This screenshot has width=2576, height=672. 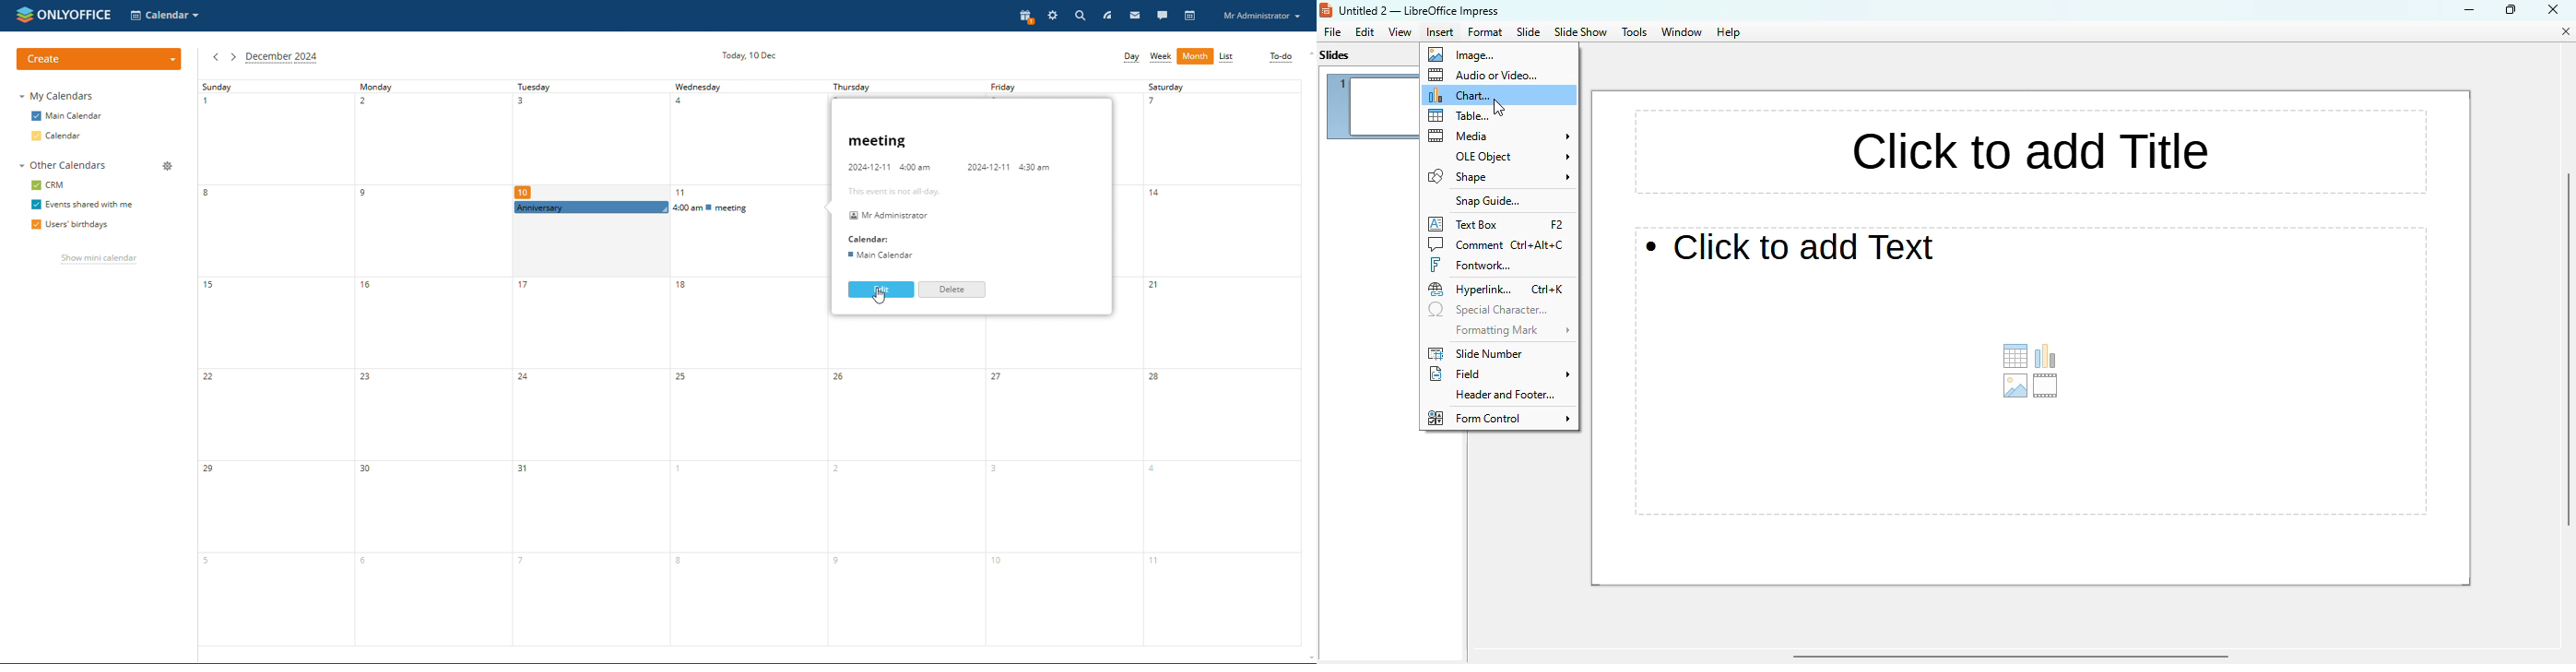 I want to click on OLE object, so click(x=1513, y=156).